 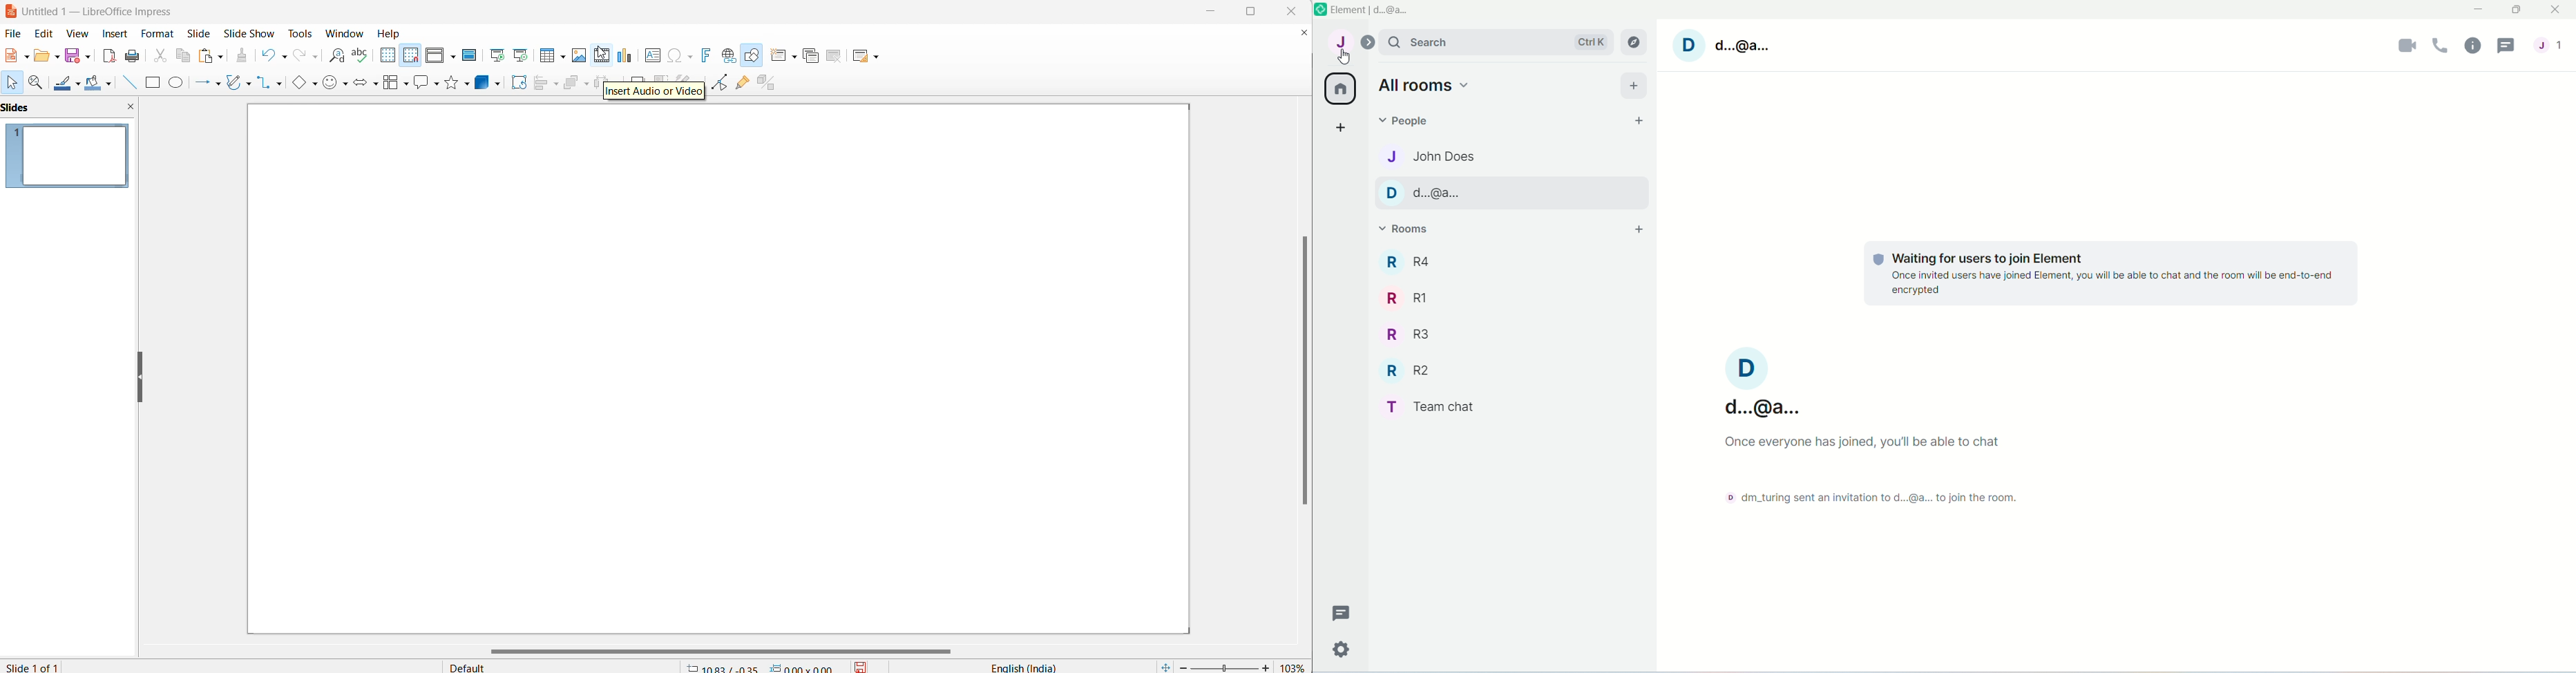 What do you see at coordinates (86, 58) in the screenshot?
I see `save options` at bounding box center [86, 58].